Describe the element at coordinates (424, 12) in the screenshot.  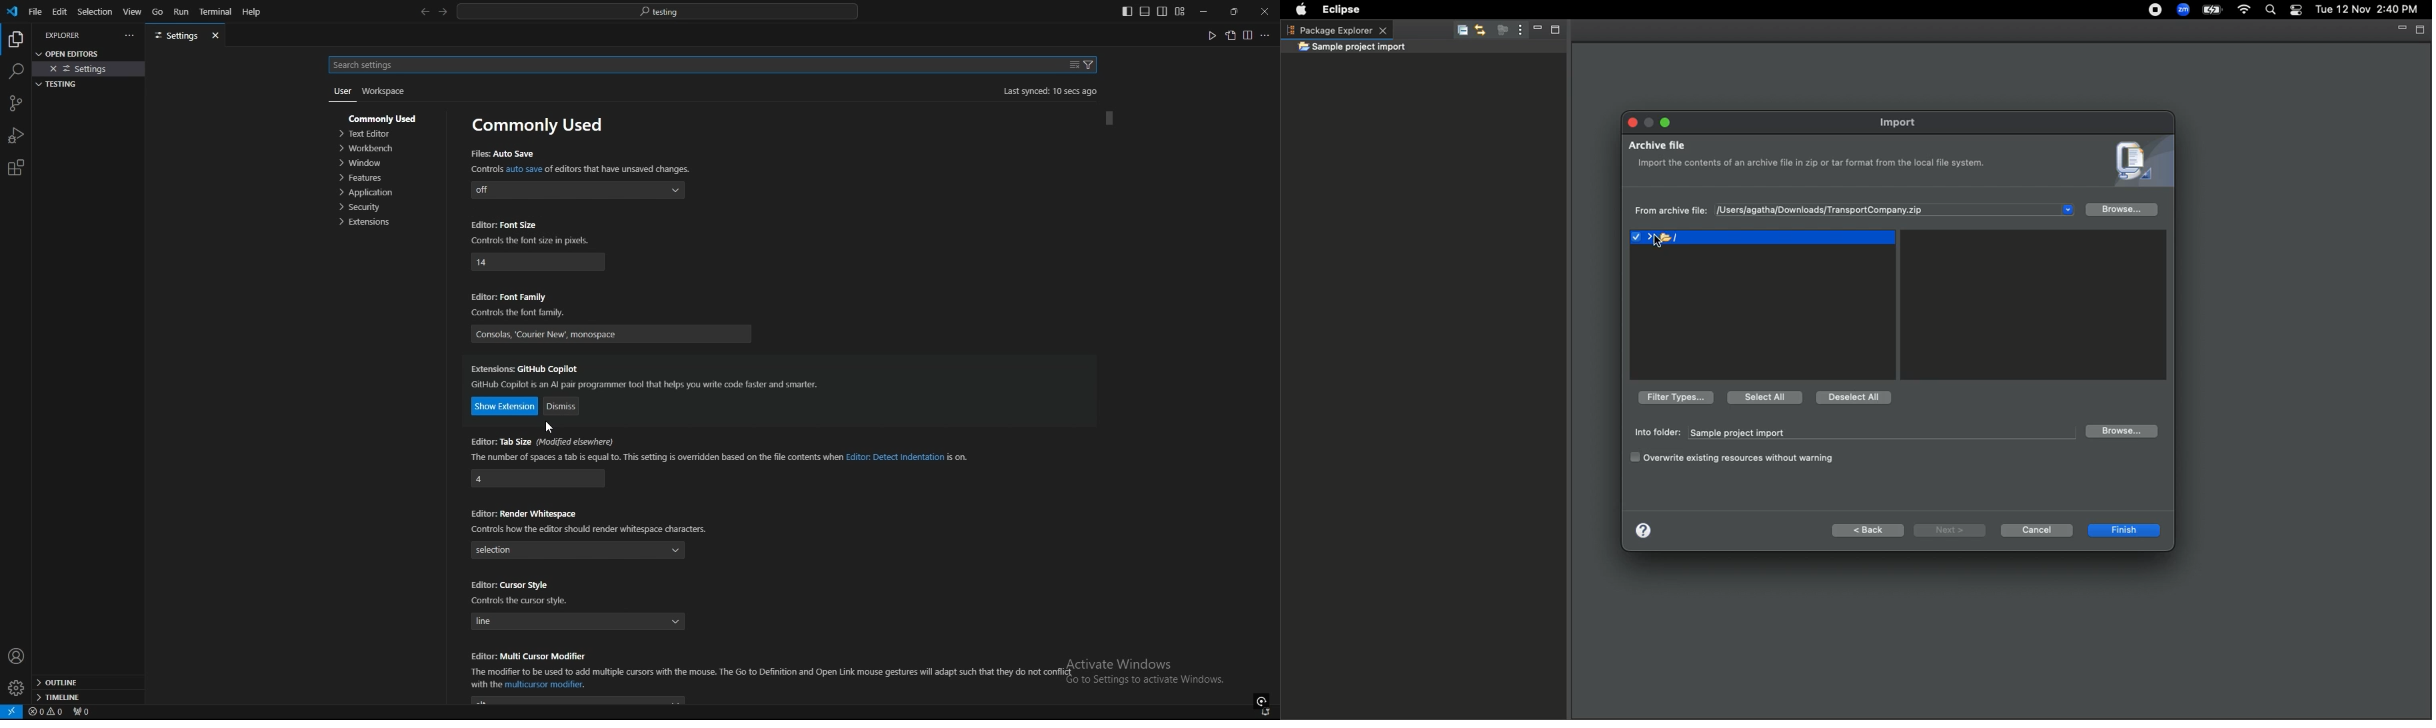
I see `back` at that location.